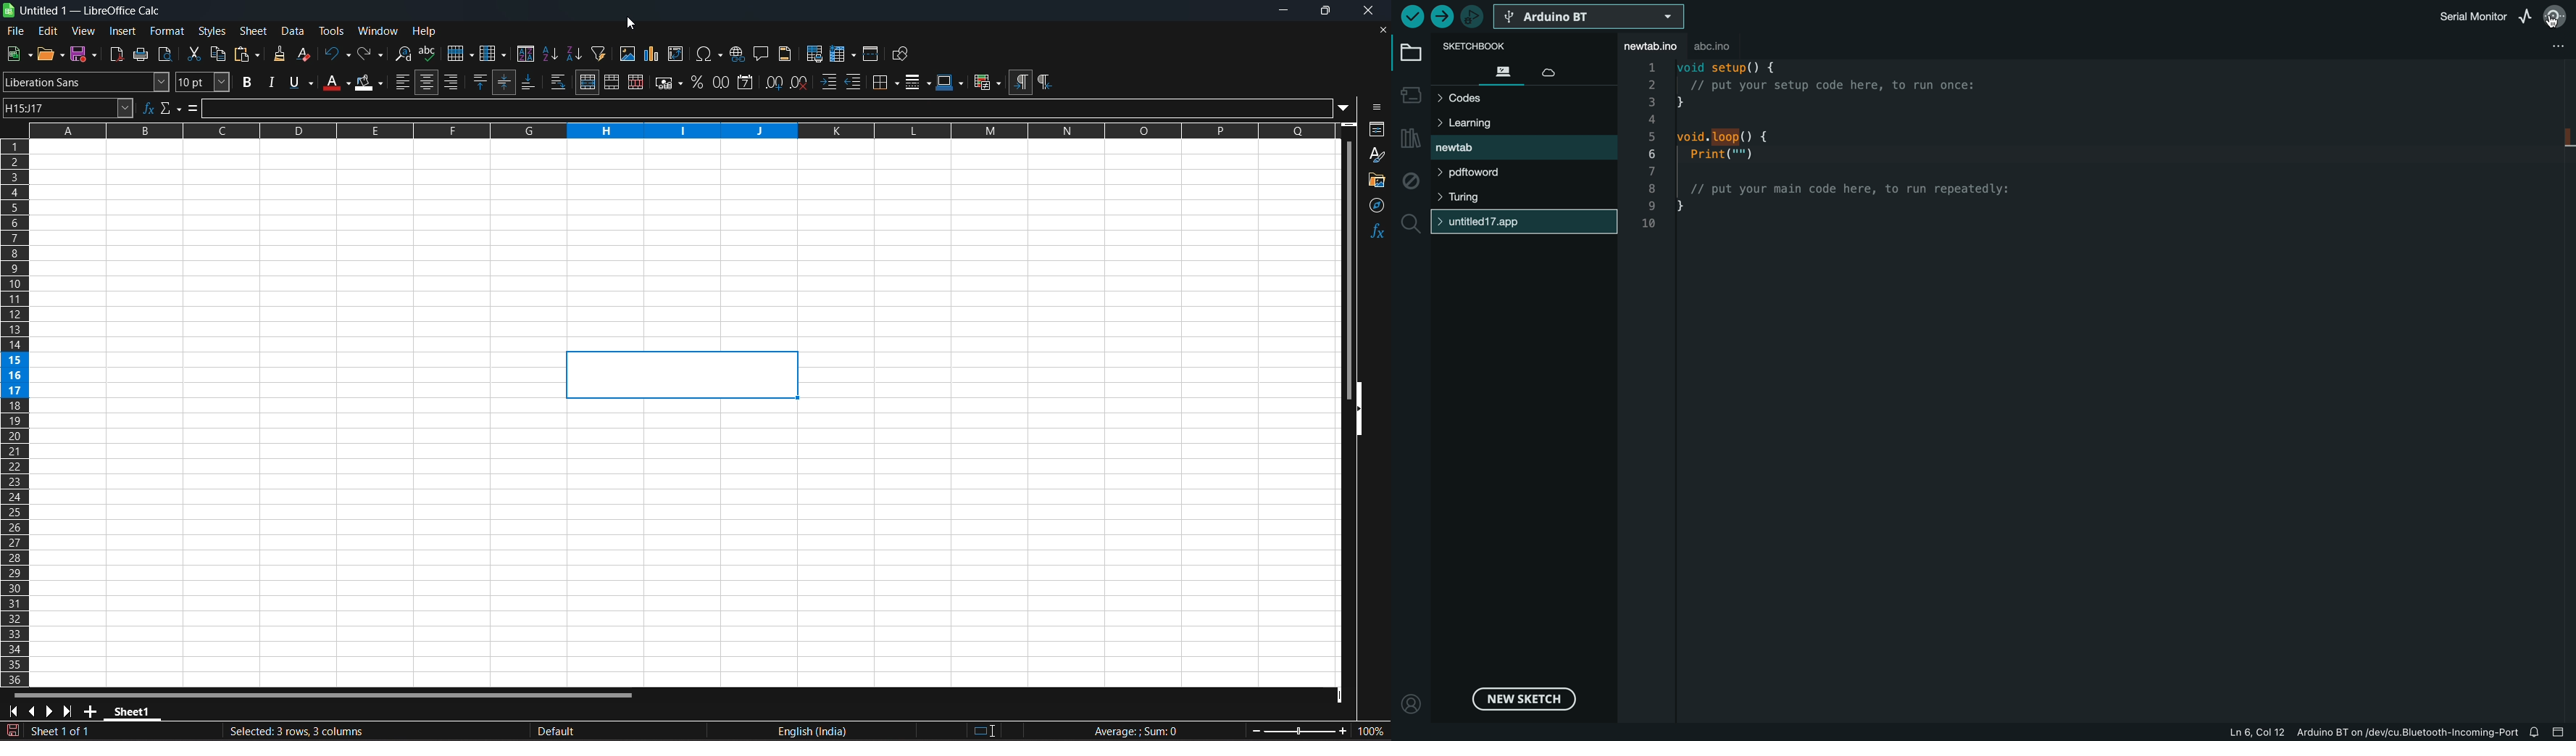  Describe the element at coordinates (951, 82) in the screenshot. I see `border color` at that location.